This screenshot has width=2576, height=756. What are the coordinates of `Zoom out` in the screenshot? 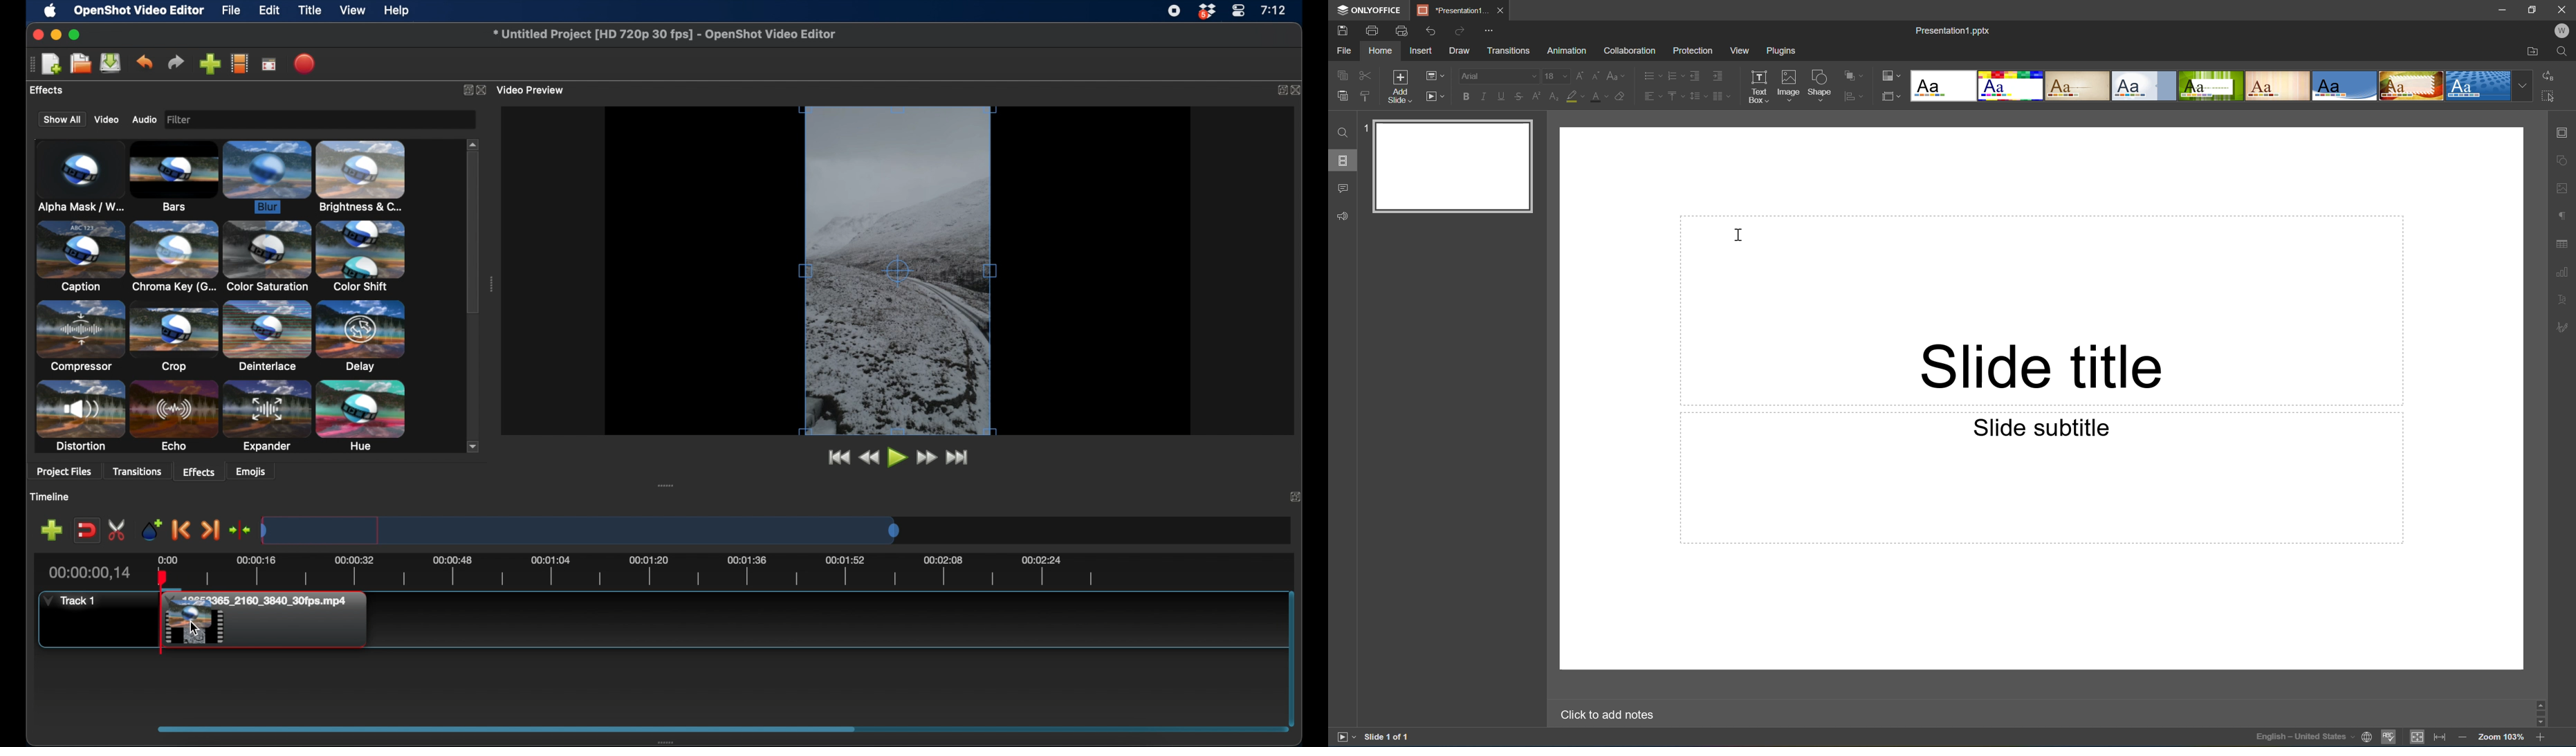 It's located at (2463, 740).